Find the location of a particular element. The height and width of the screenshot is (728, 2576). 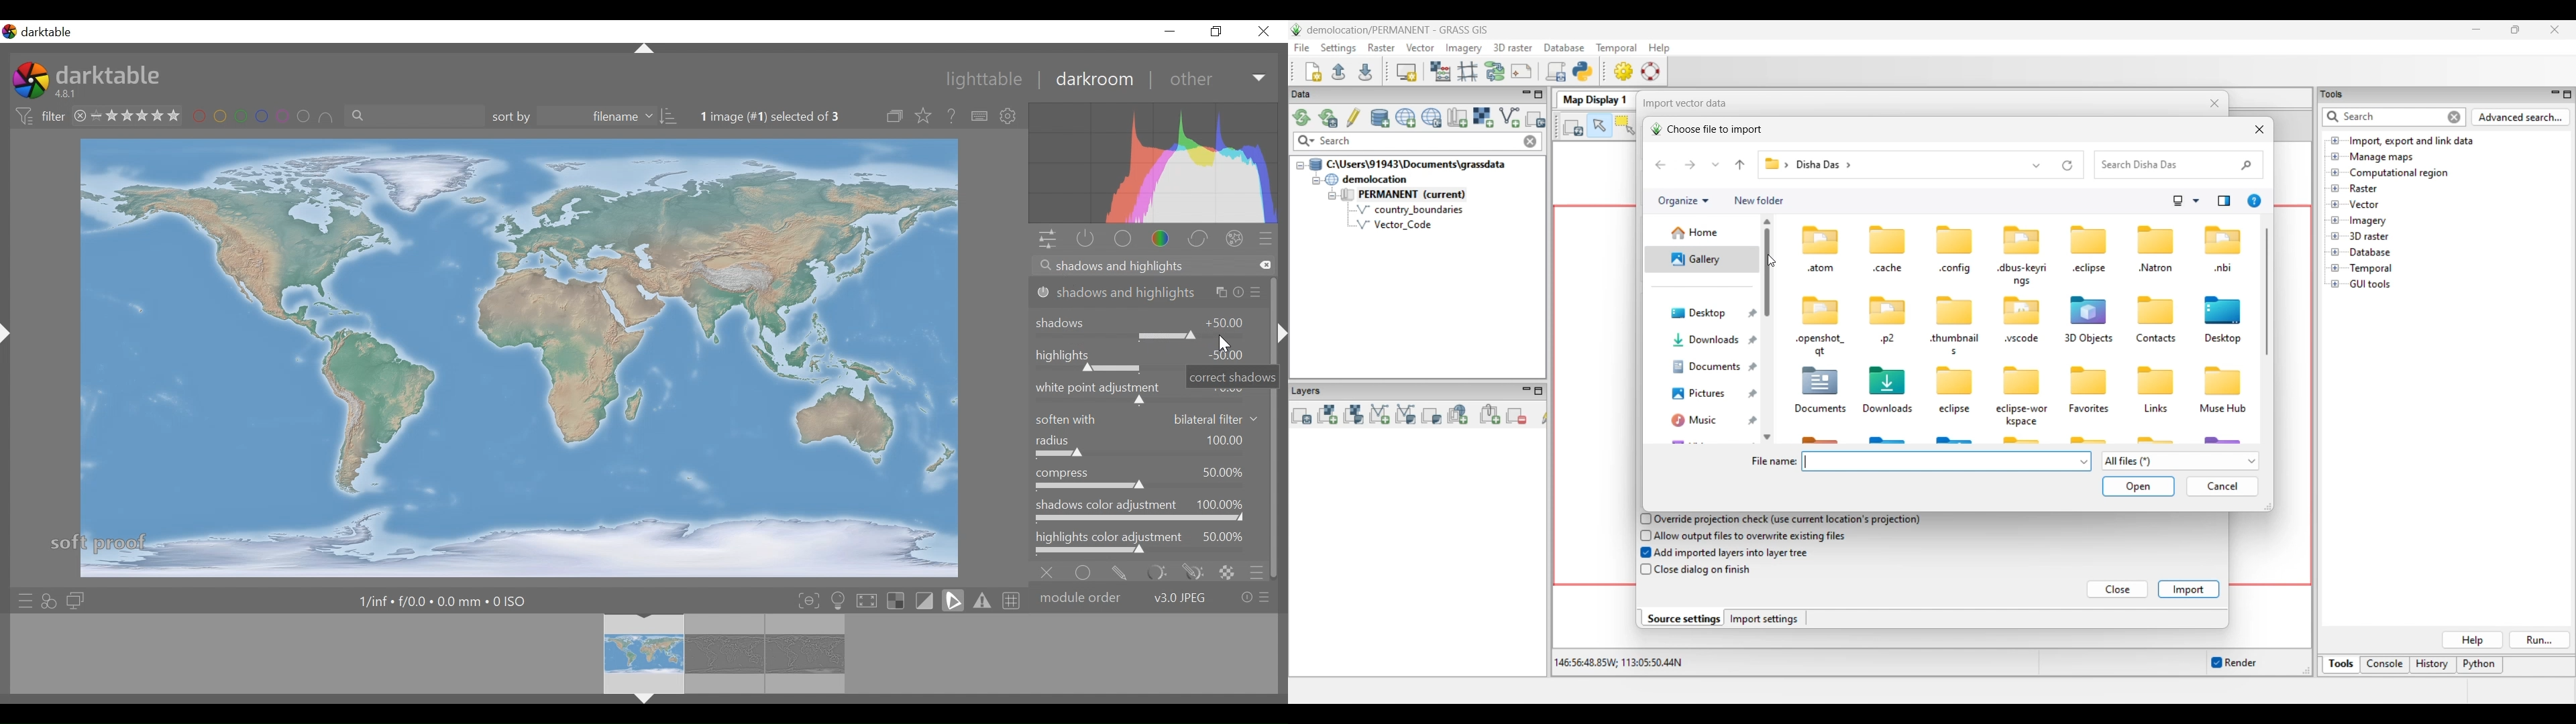

darktable is located at coordinates (111, 75).